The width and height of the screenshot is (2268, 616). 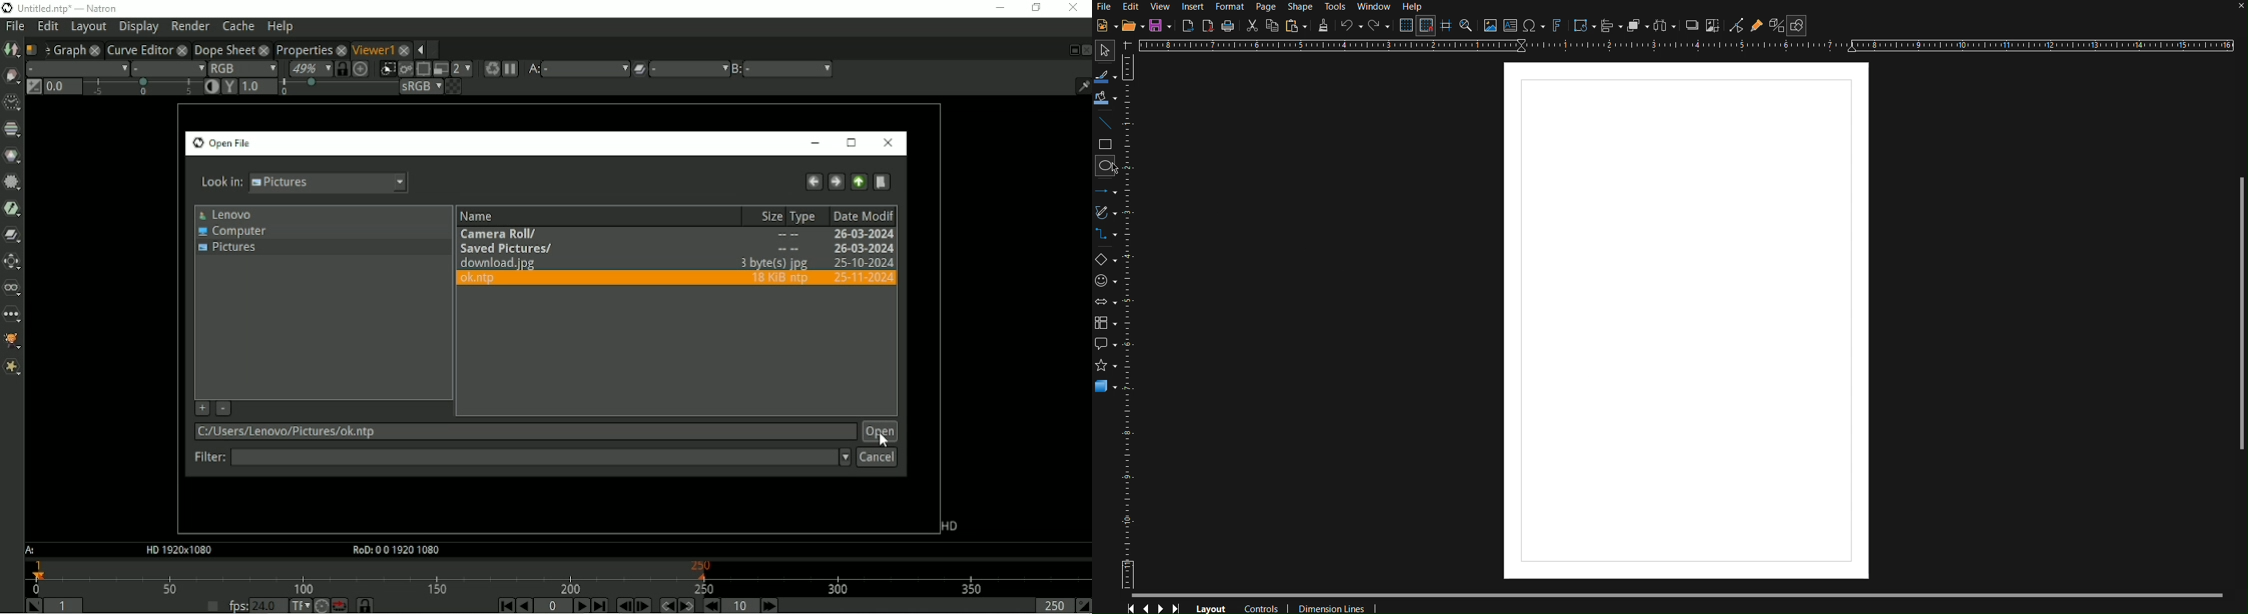 What do you see at coordinates (1109, 261) in the screenshot?
I see `Basic Shapes` at bounding box center [1109, 261].